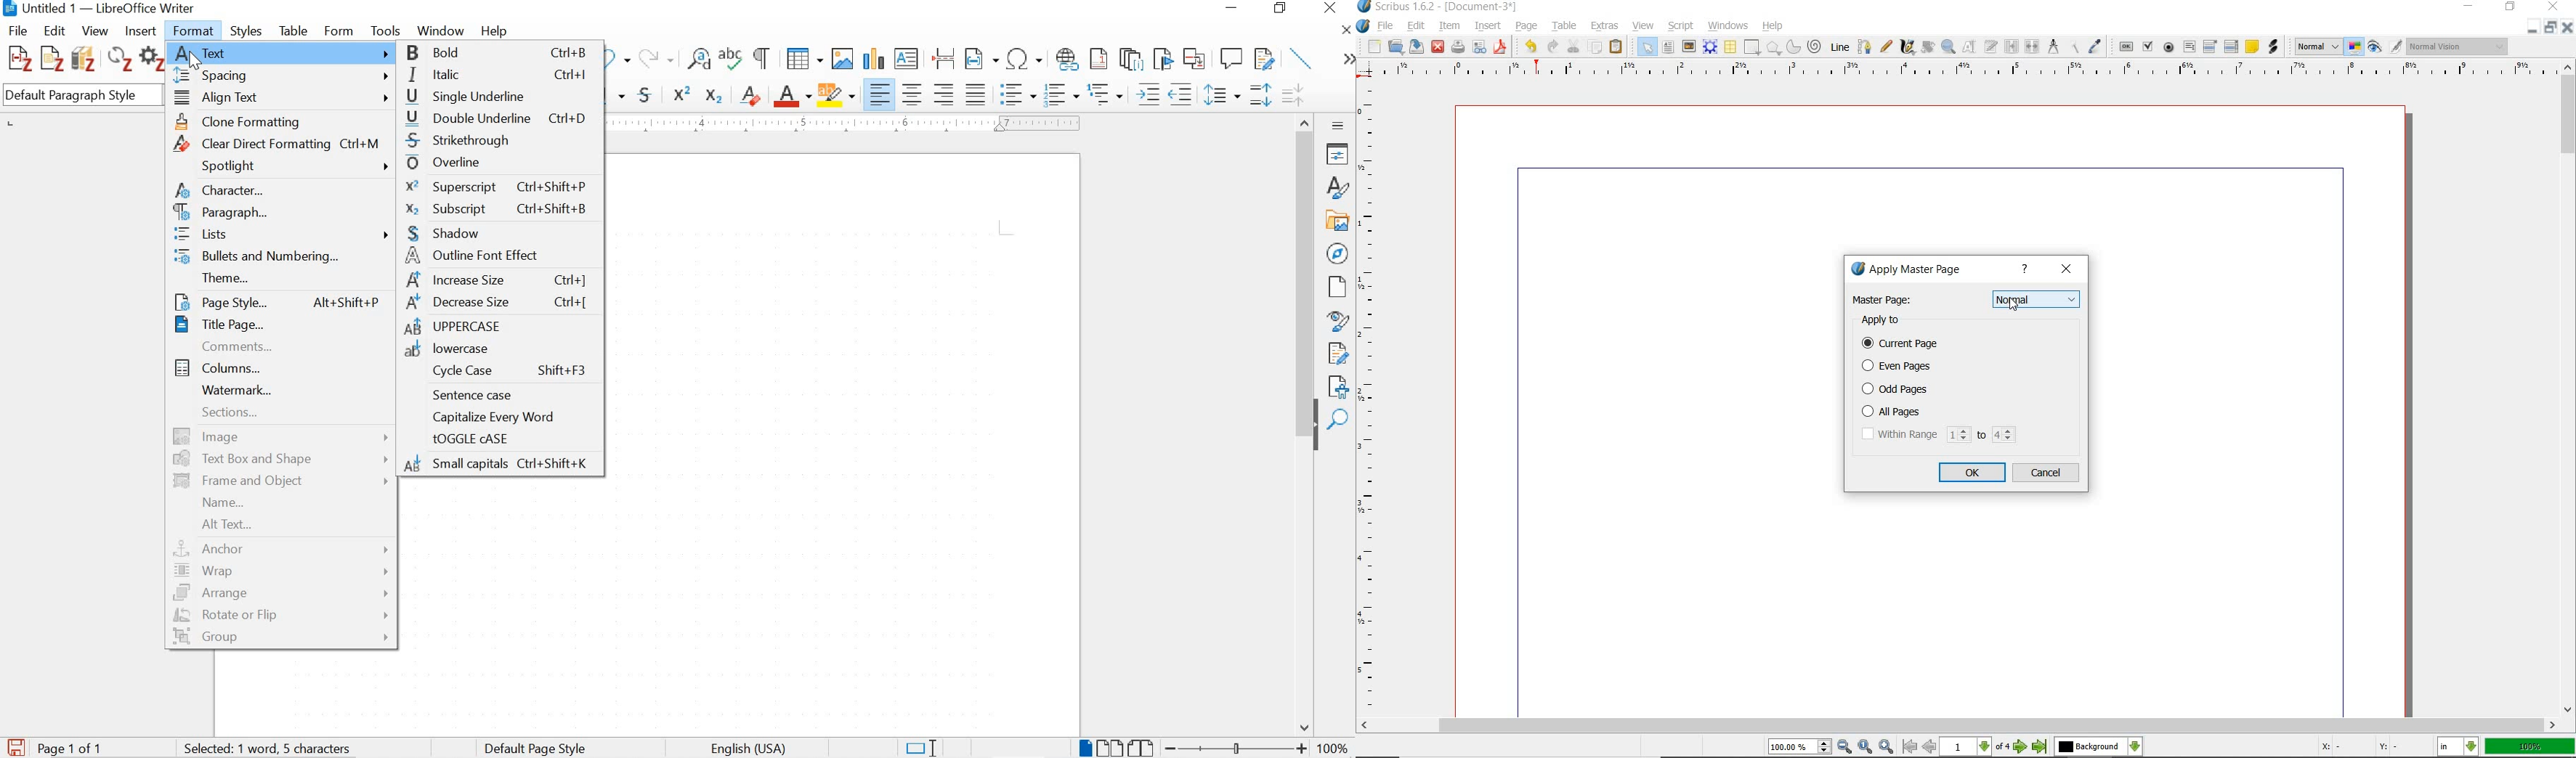 The image size is (2576, 784). I want to click on item, so click(1448, 26).